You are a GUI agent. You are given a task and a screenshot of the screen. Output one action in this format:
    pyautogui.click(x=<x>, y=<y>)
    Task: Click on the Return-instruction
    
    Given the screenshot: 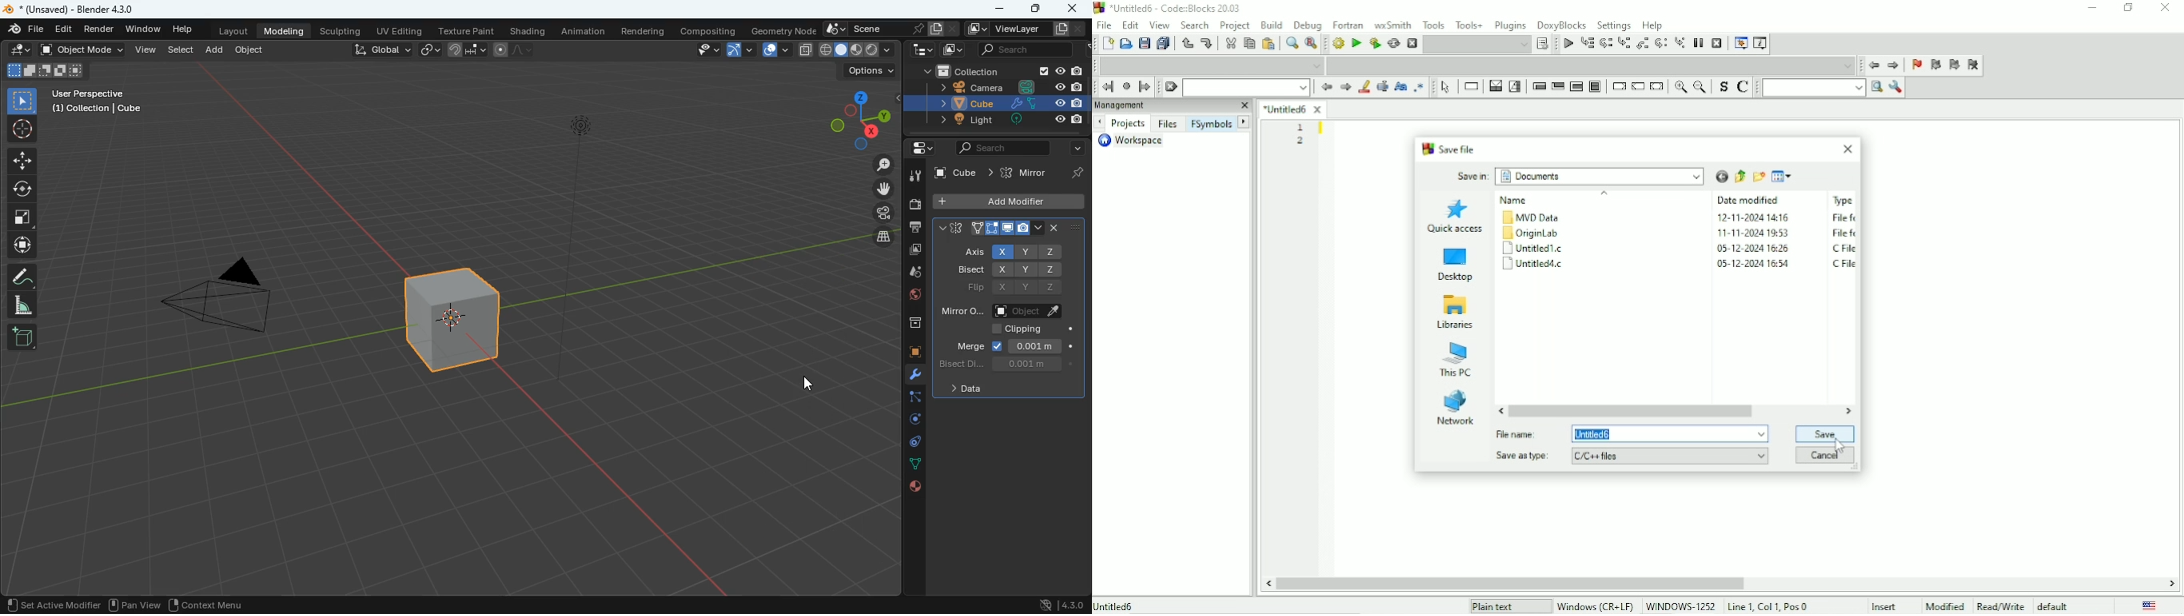 What is the action you would take?
    pyautogui.click(x=1658, y=86)
    